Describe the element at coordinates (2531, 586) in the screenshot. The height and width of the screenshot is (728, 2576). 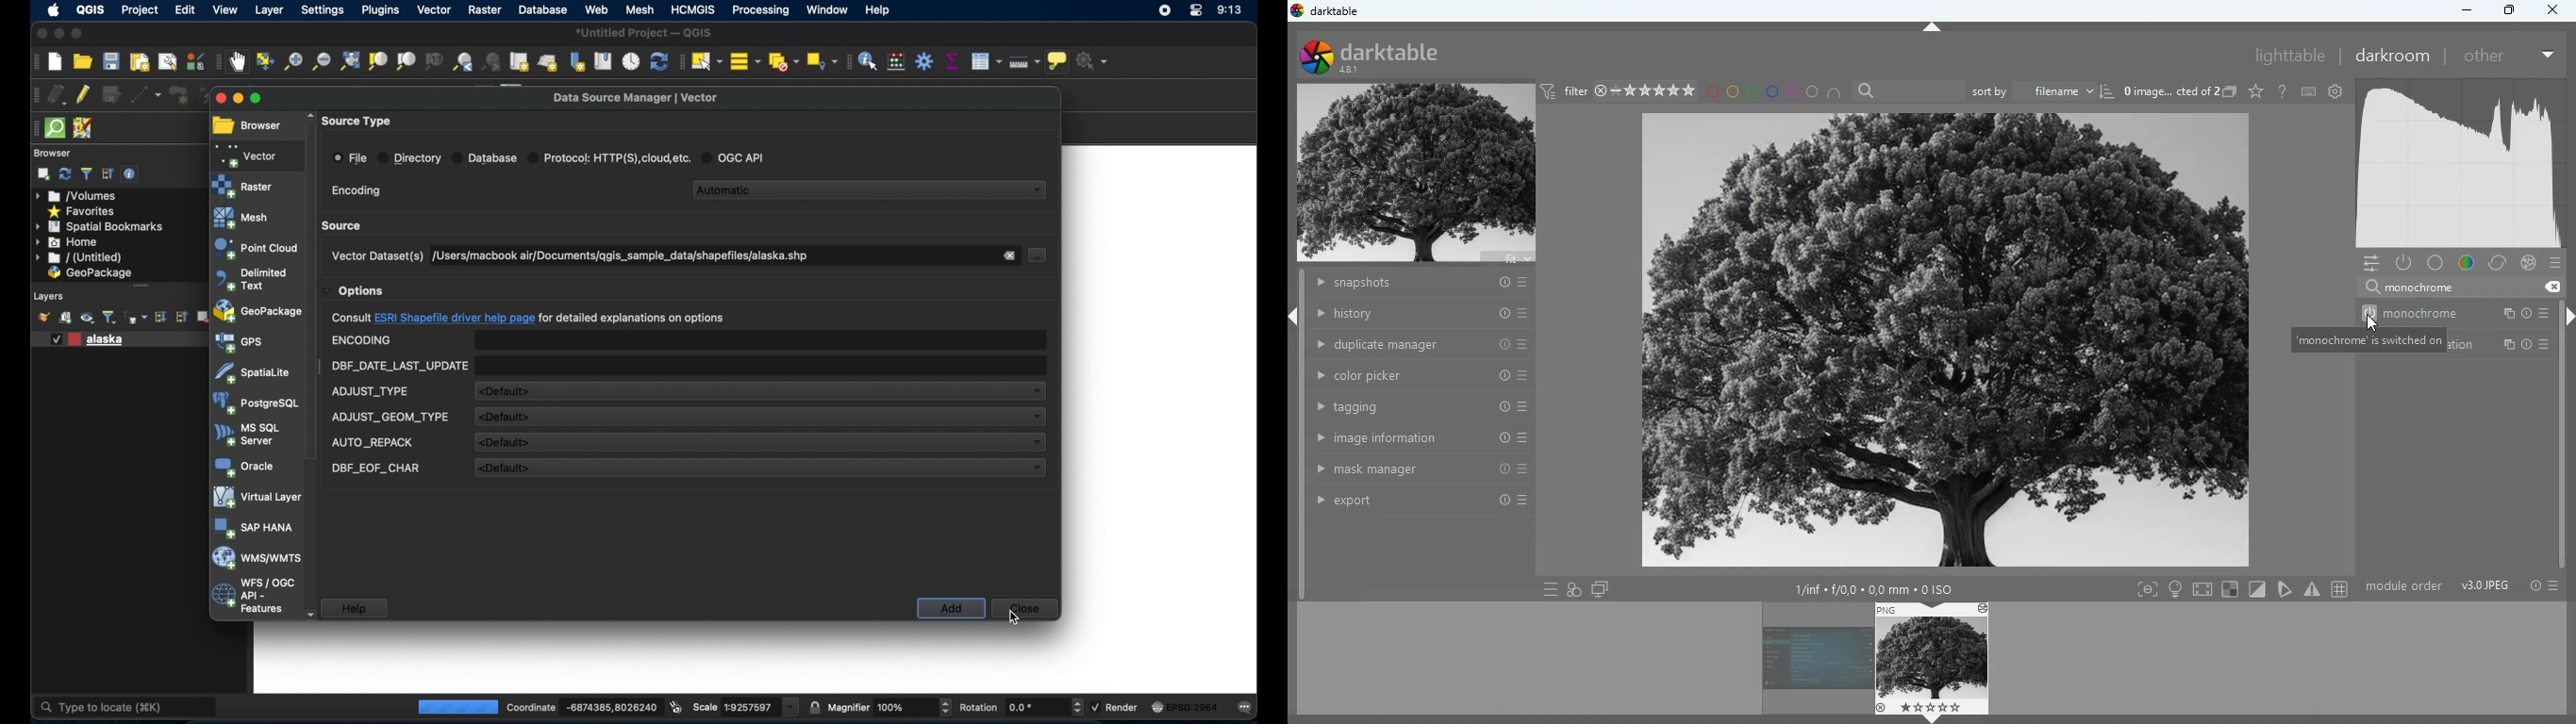
I see `info` at that location.